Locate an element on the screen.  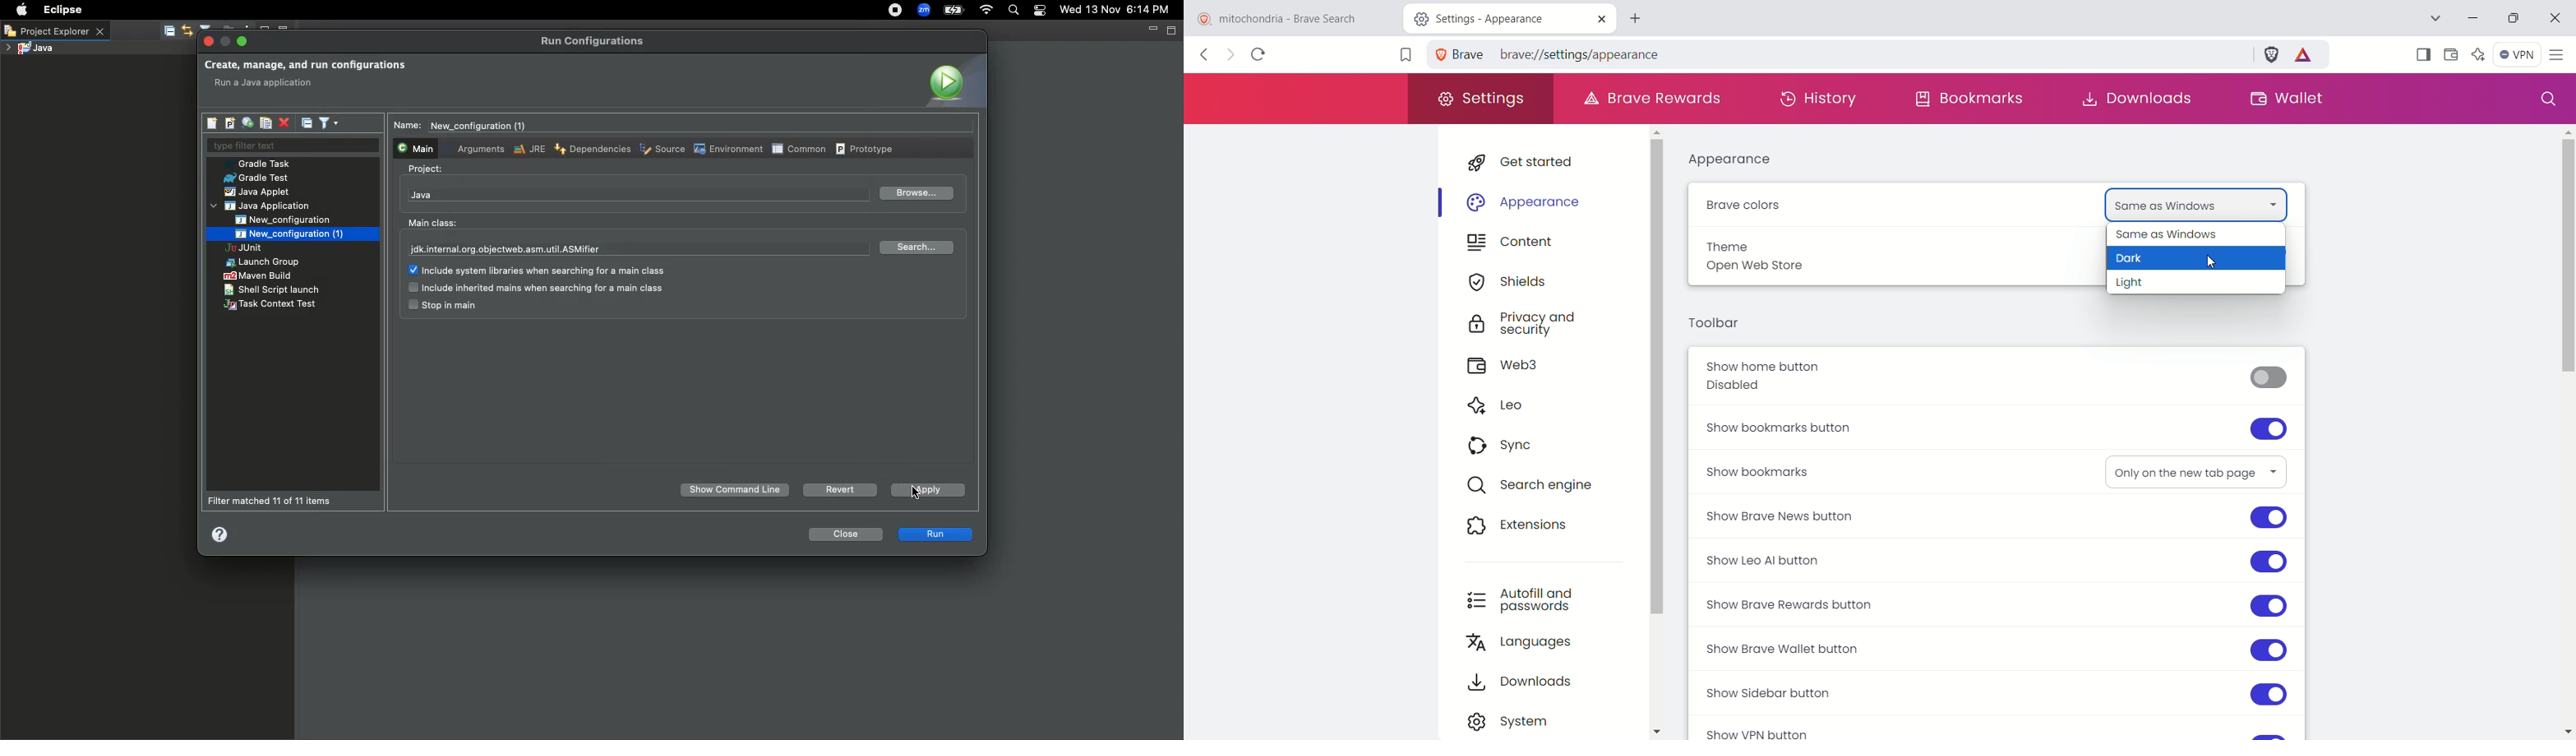
brave schields is located at coordinates (2272, 54).